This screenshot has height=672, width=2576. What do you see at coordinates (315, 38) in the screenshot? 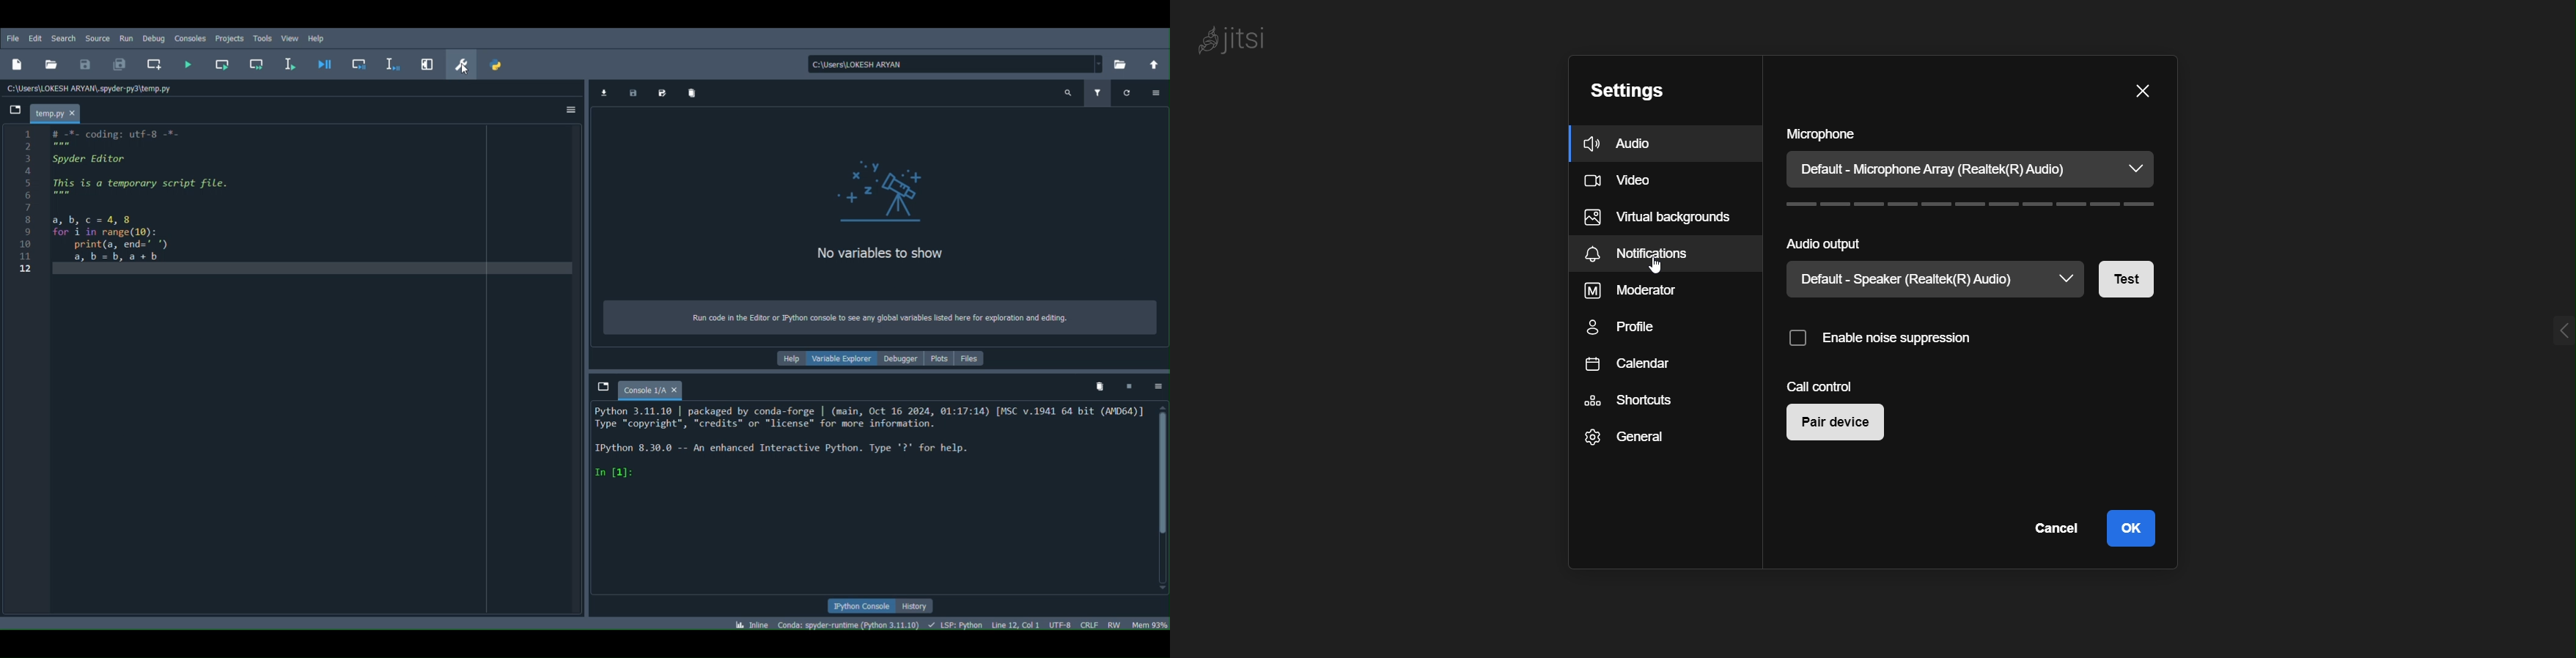
I see `Help` at bounding box center [315, 38].